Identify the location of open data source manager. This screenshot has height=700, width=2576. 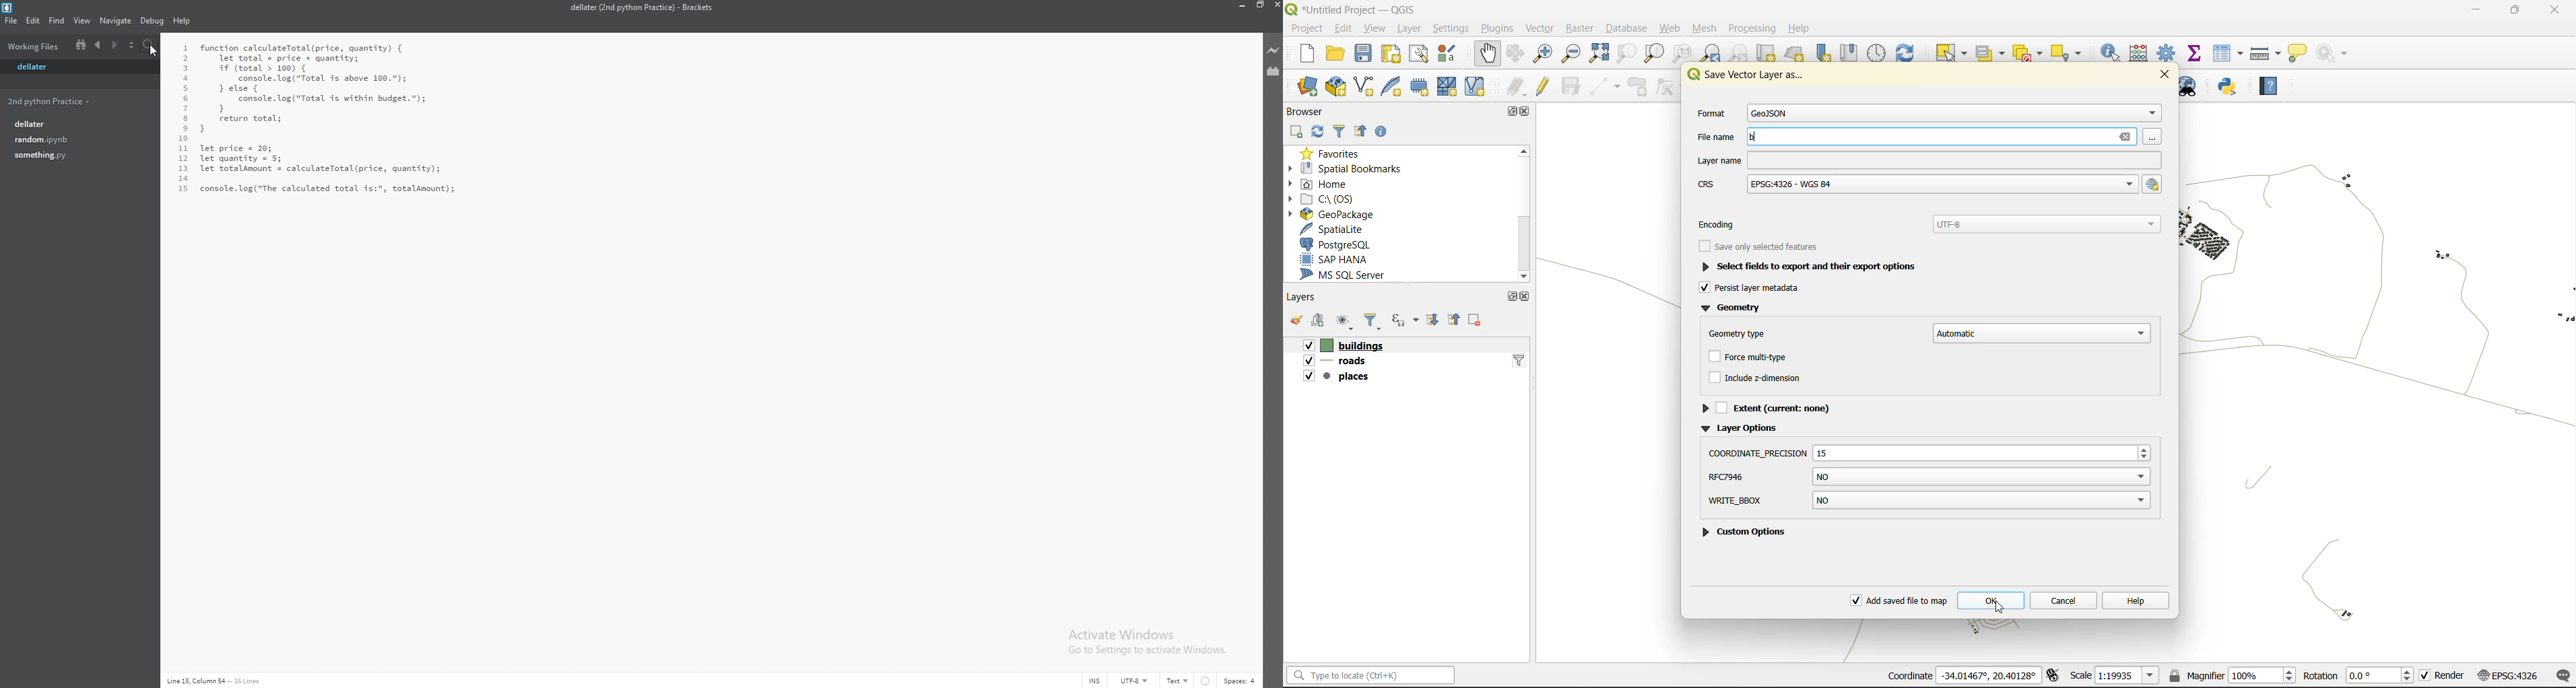
(1311, 87).